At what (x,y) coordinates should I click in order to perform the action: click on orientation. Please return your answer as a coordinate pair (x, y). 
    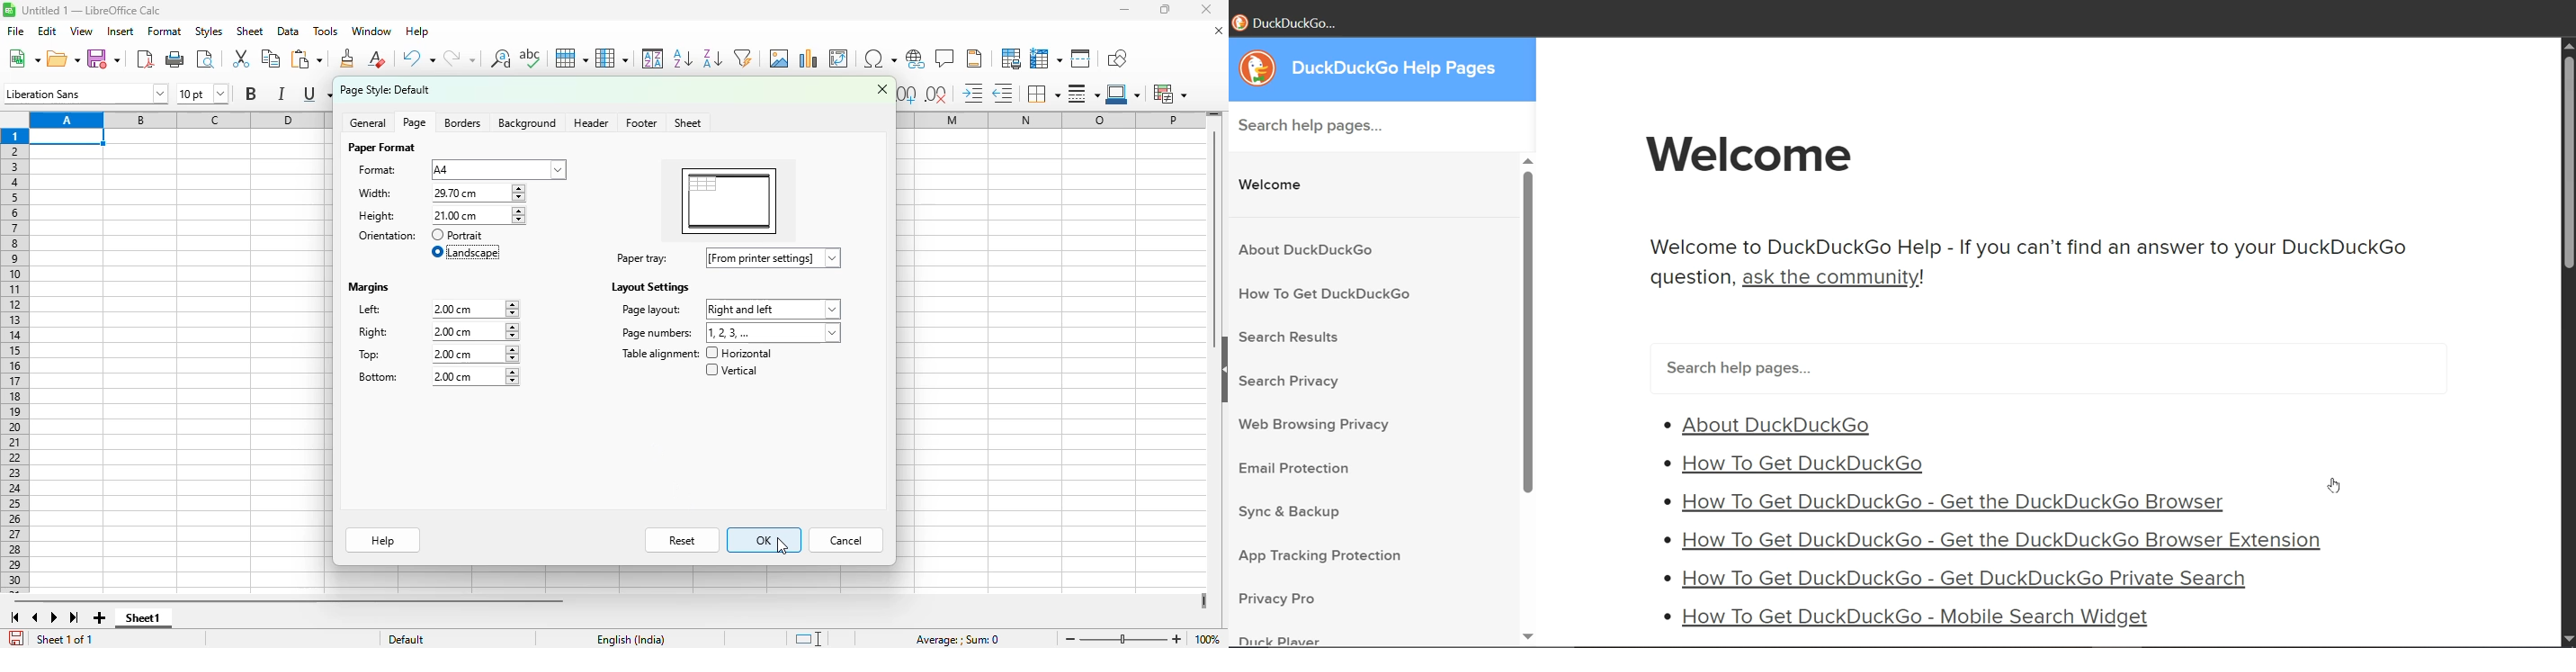
    Looking at the image, I should click on (389, 236).